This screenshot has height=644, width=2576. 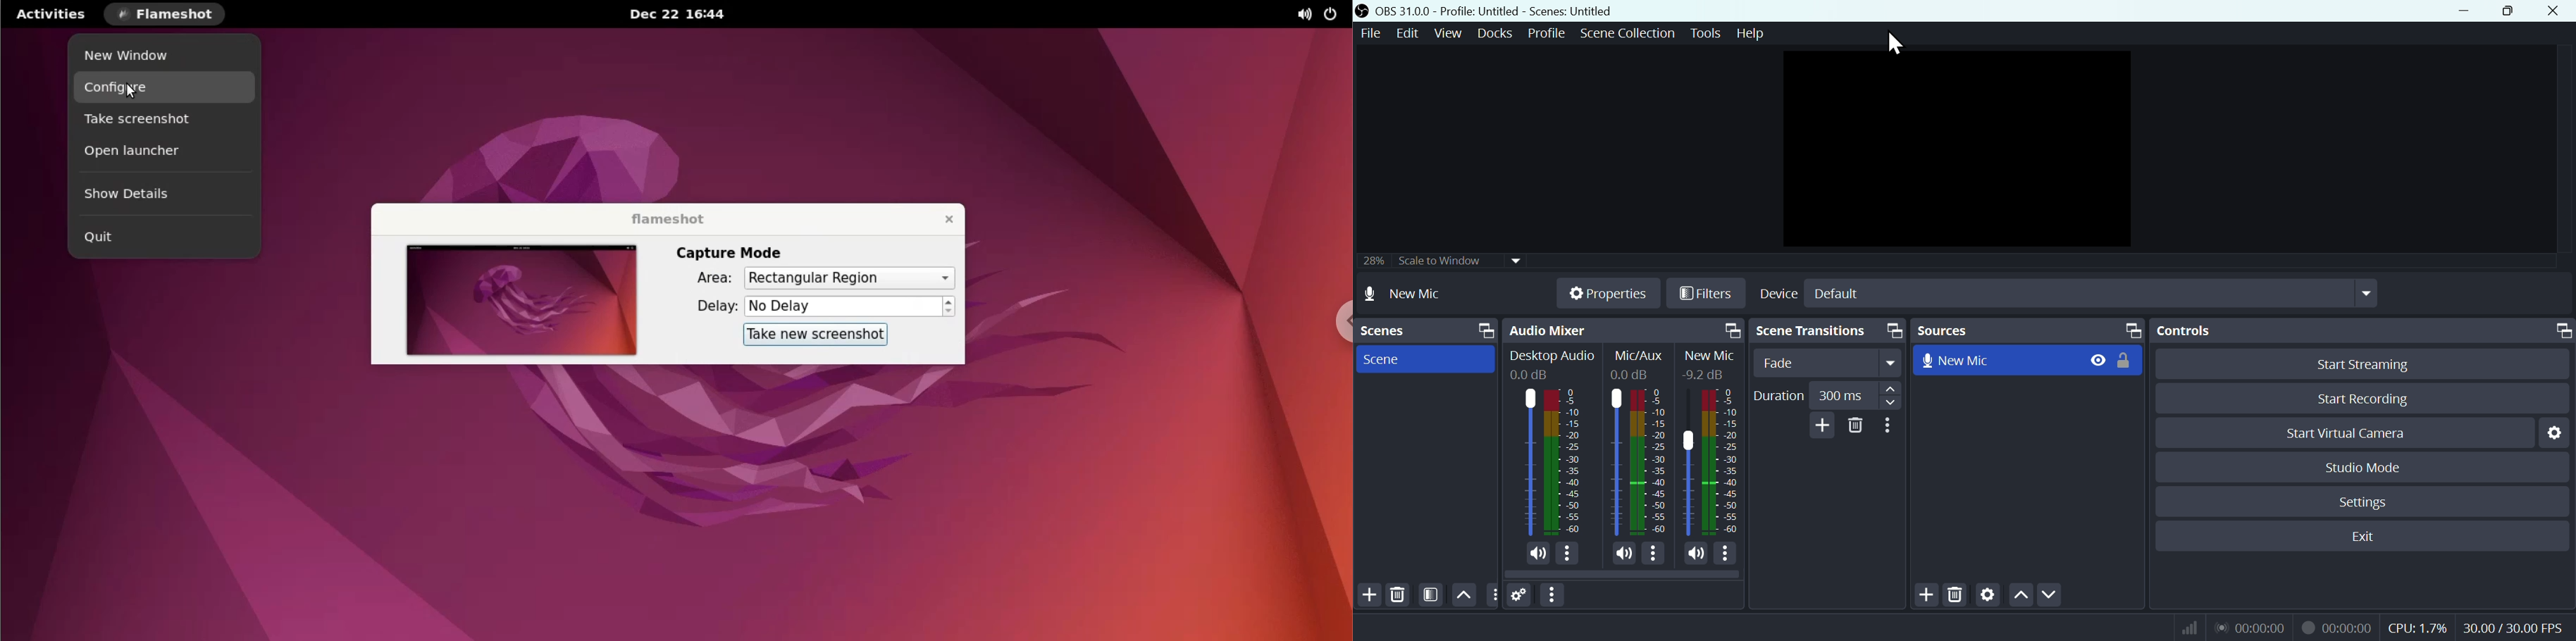 I want to click on Delete, so click(x=1397, y=595).